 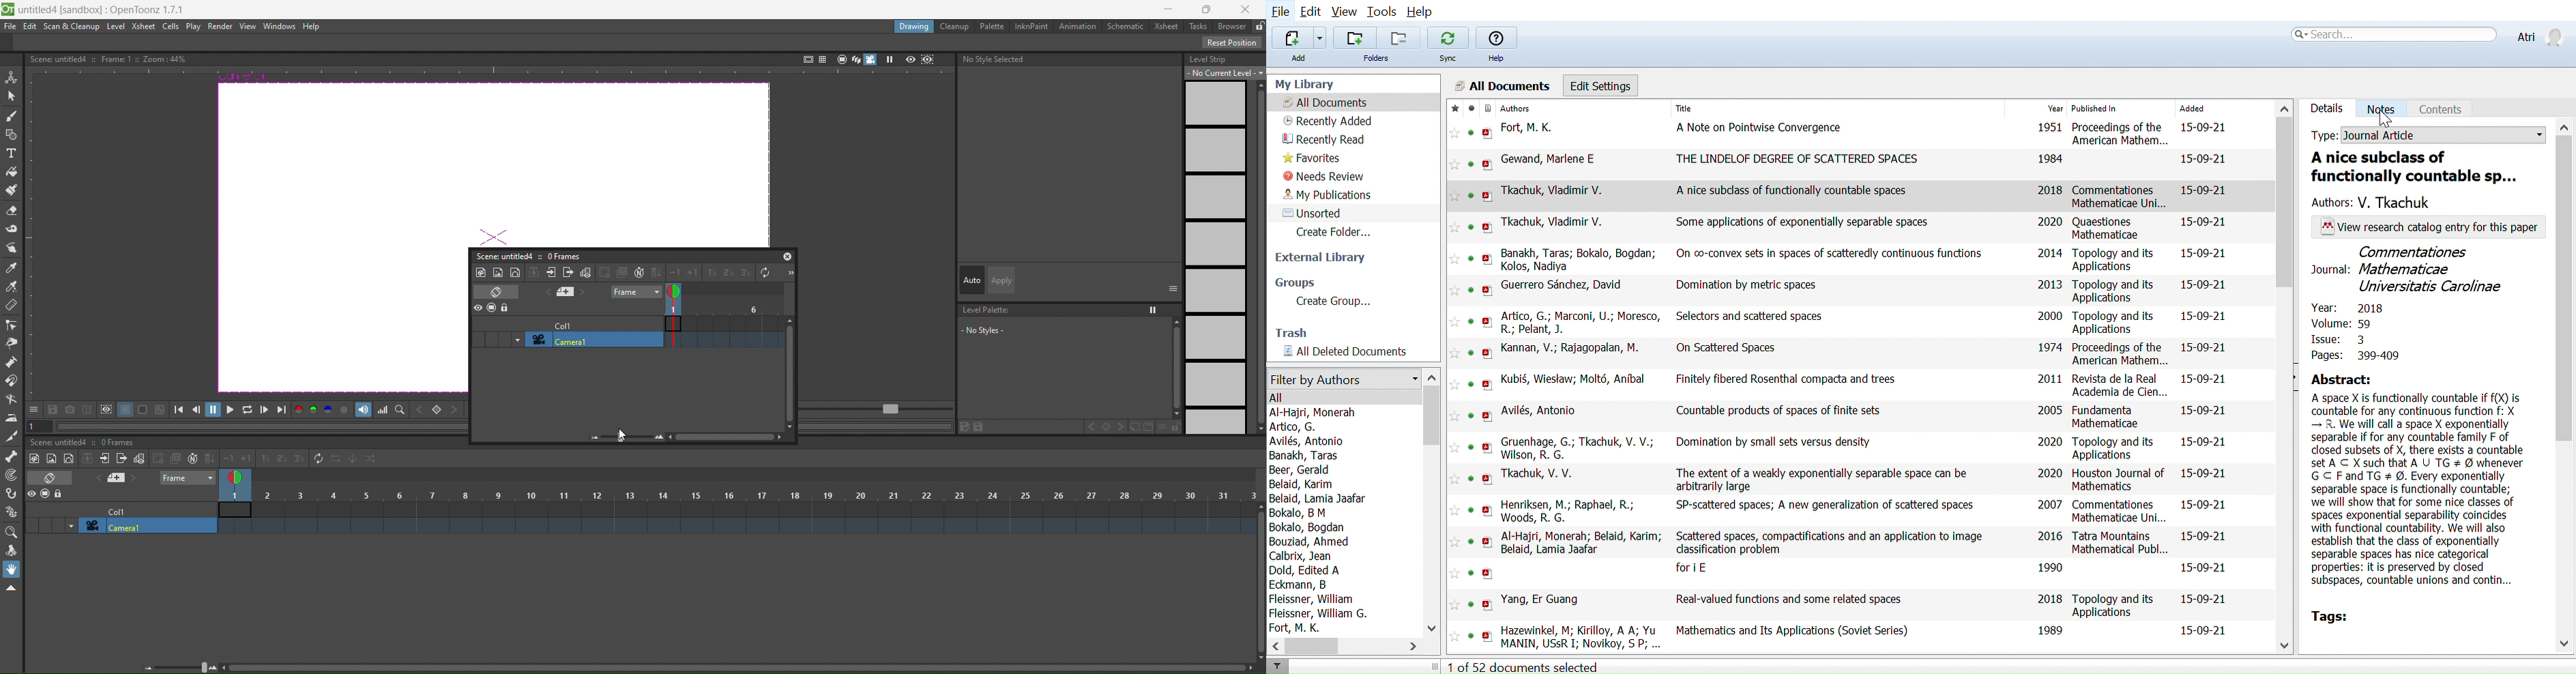 I want to click on Artico, G.; Marconi, U.; Moresco, R.; Pelant, J., so click(x=1581, y=321).